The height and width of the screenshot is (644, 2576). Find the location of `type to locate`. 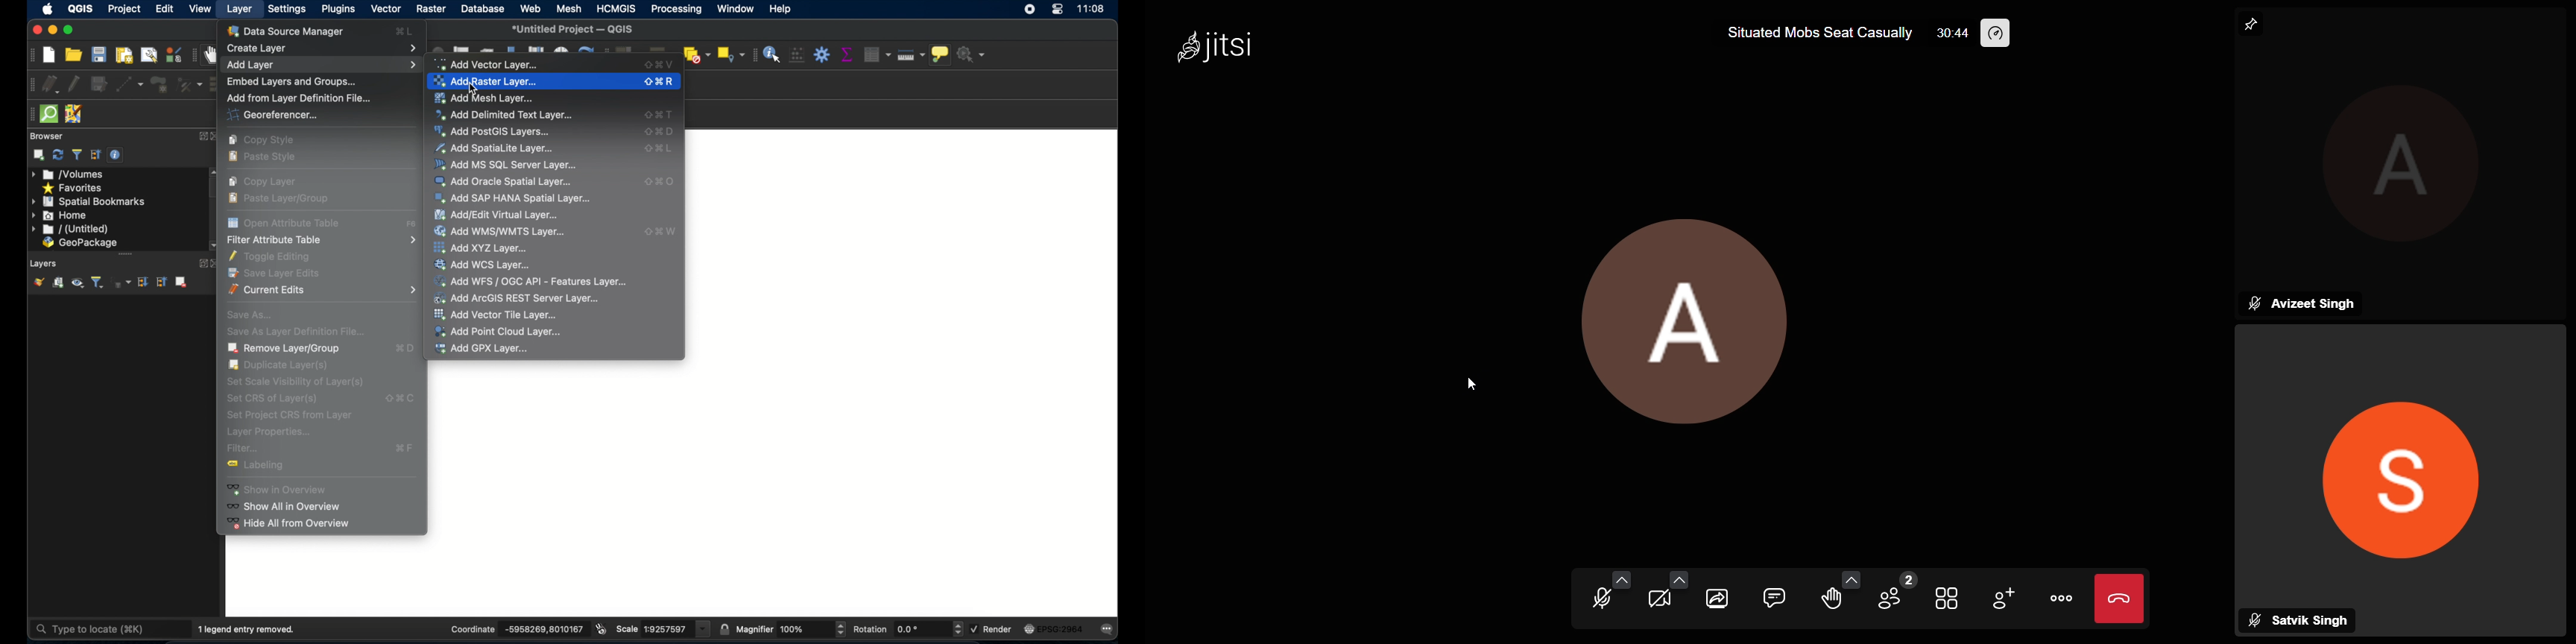

type to locate is located at coordinates (92, 628).